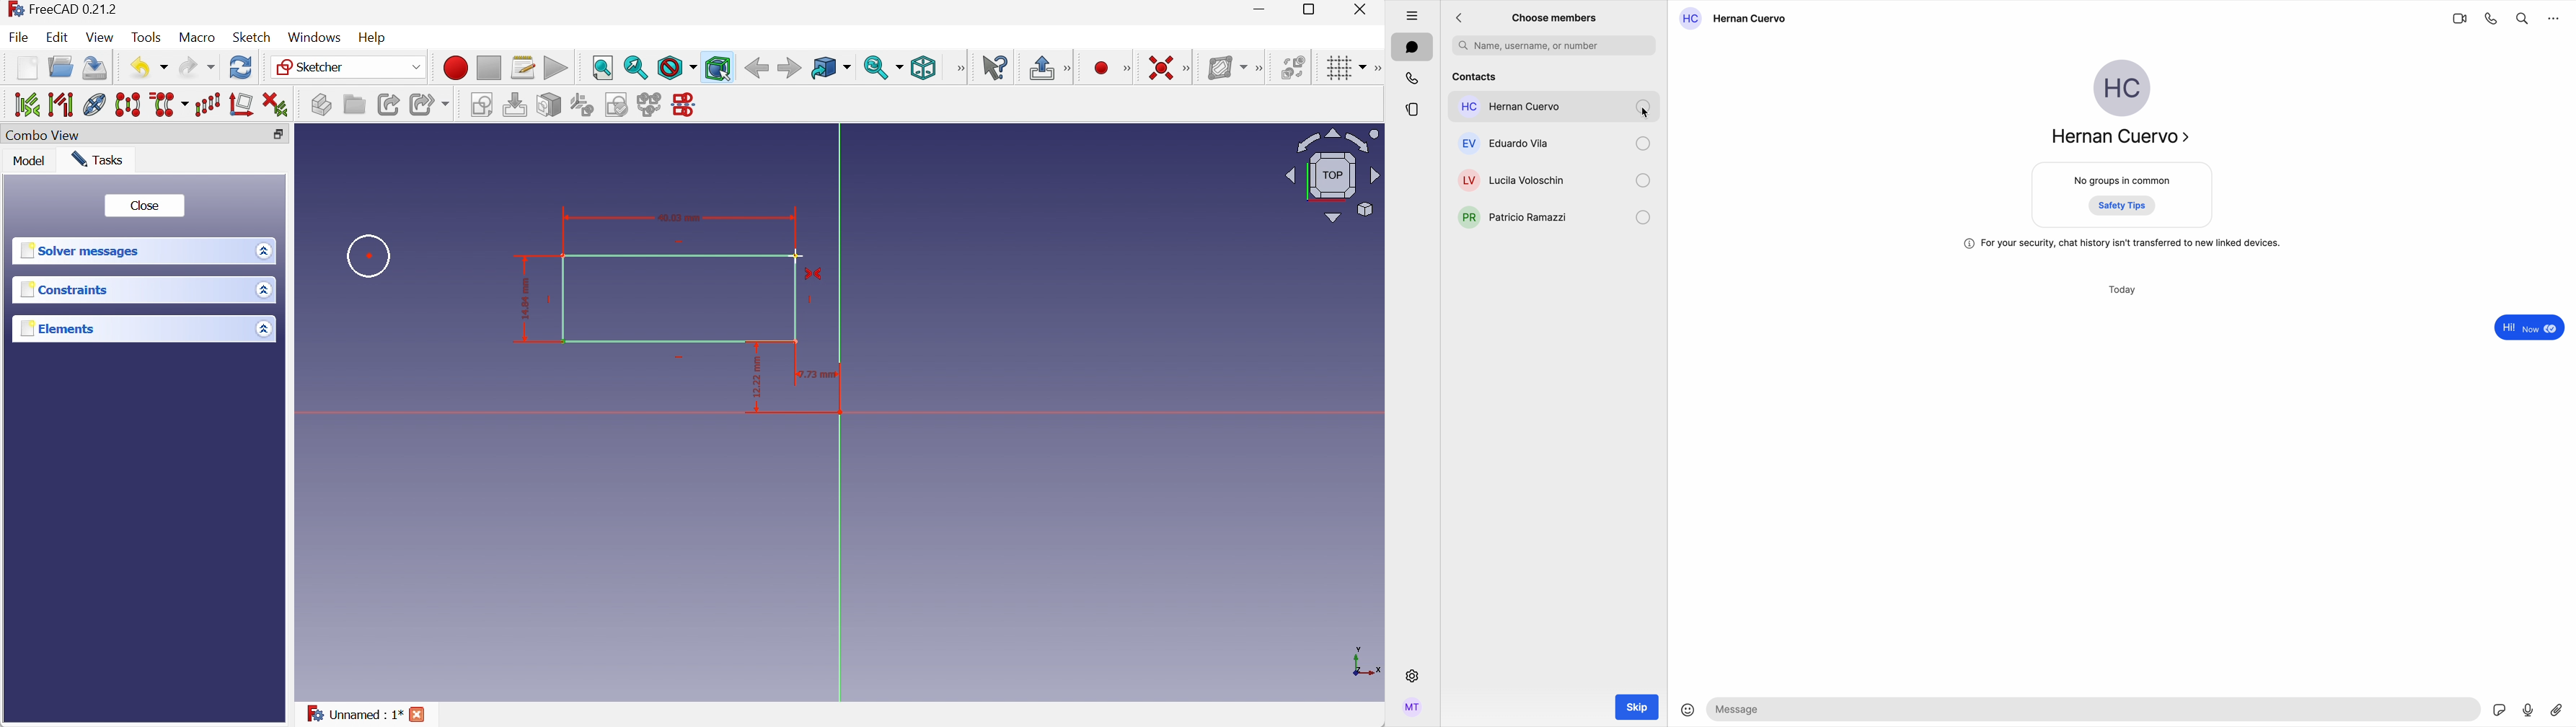 The image size is (2576, 728). What do you see at coordinates (718, 68) in the screenshot?
I see `Bounding box` at bounding box center [718, 68].